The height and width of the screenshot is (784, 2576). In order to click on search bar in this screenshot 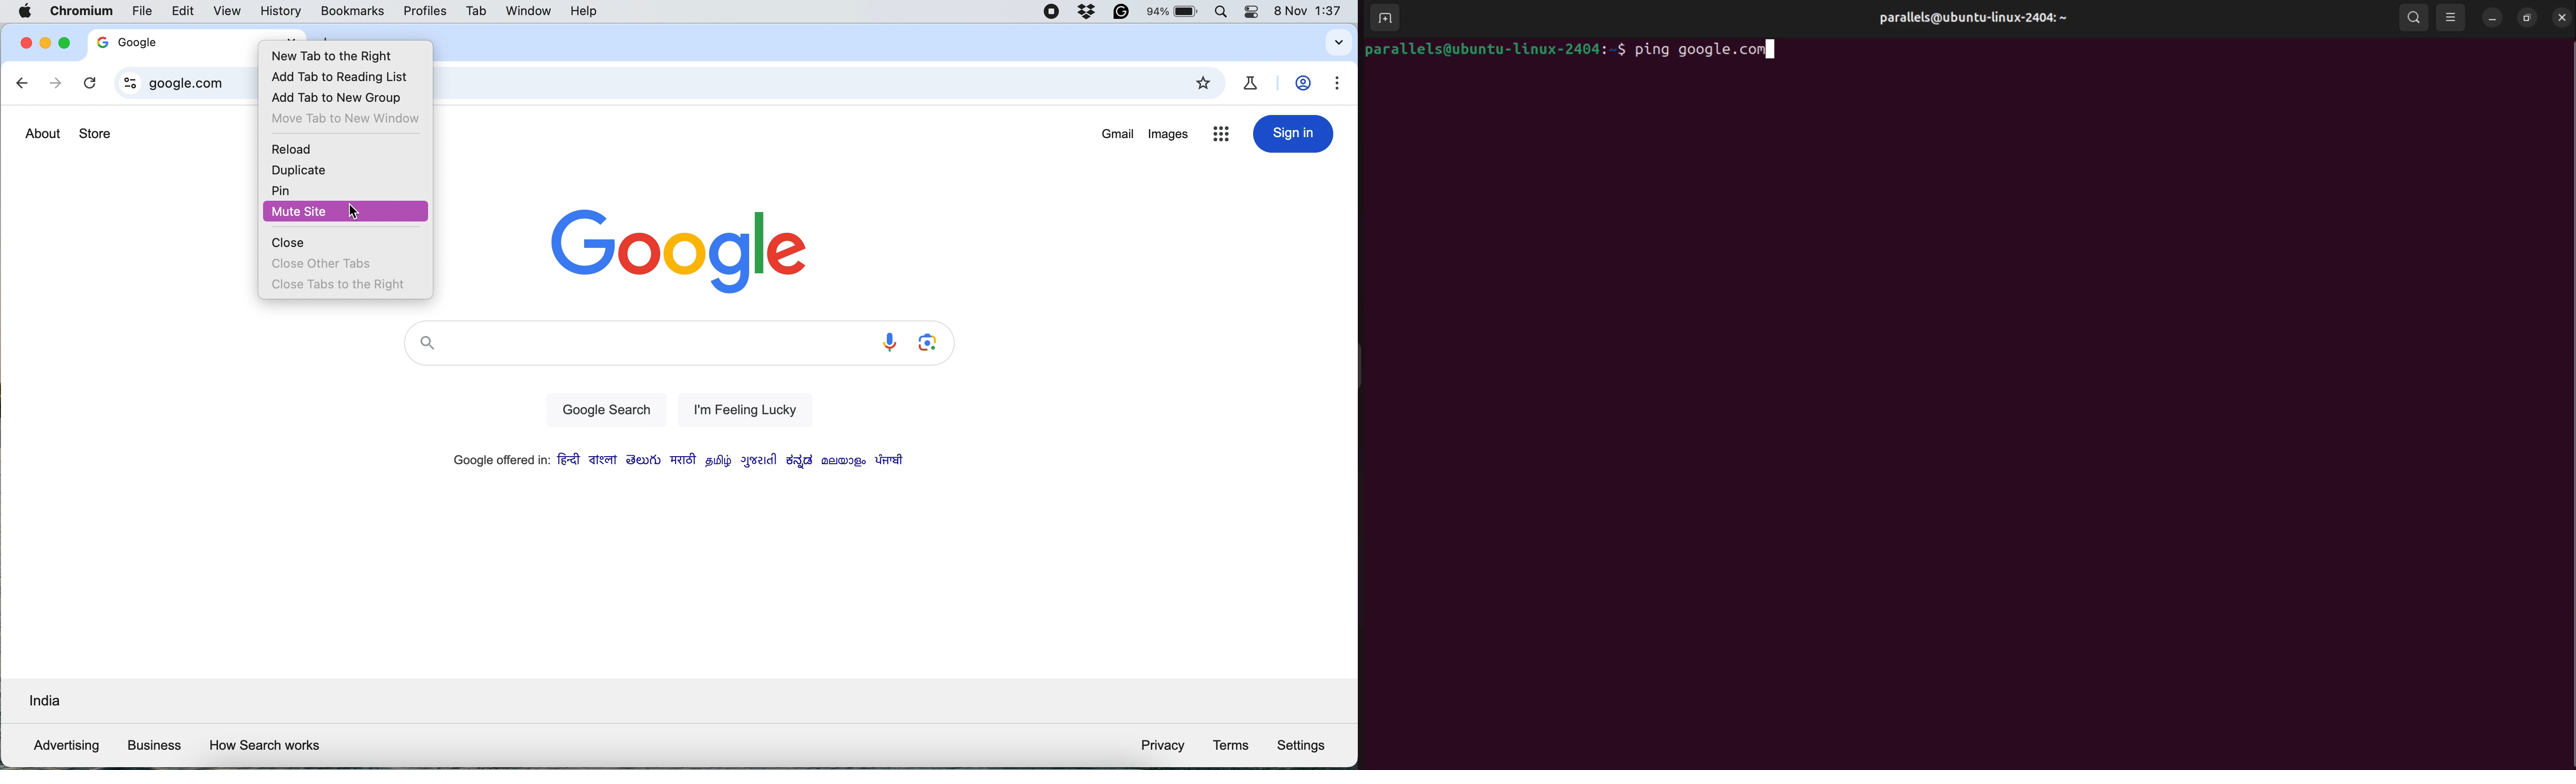, I will do `click(634, 346)`.